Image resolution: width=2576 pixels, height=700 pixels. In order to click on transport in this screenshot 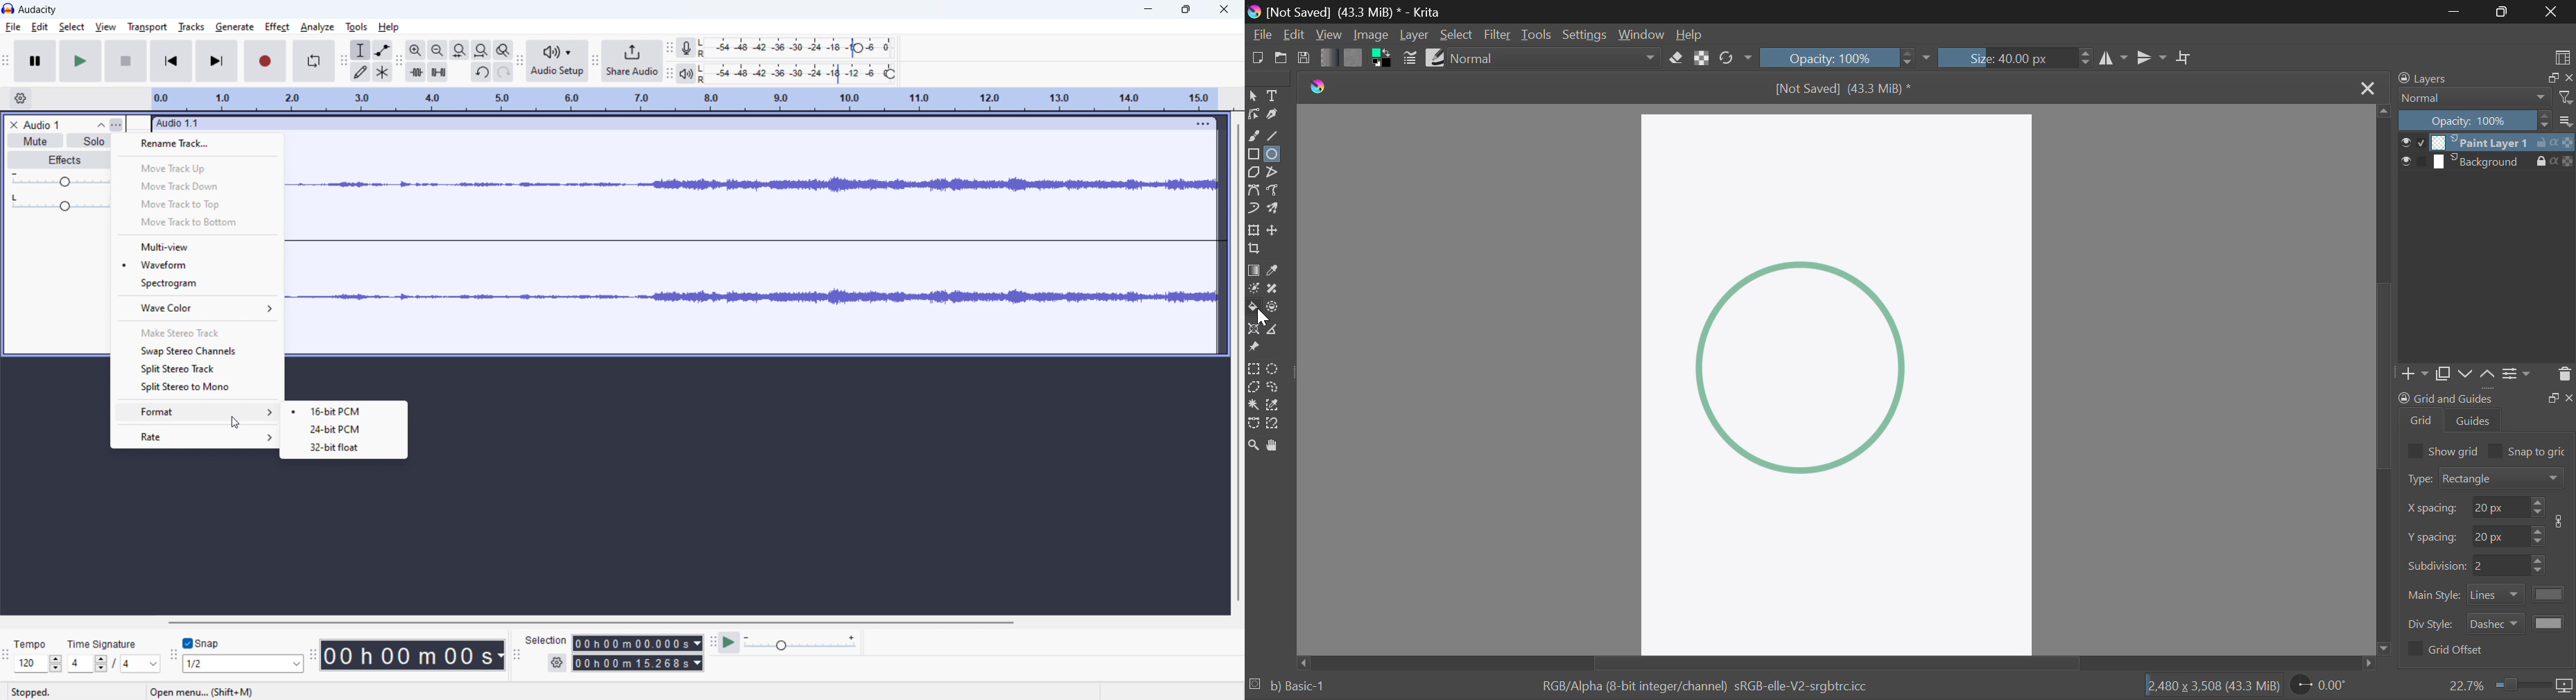, I will do `click(147, 27)`.